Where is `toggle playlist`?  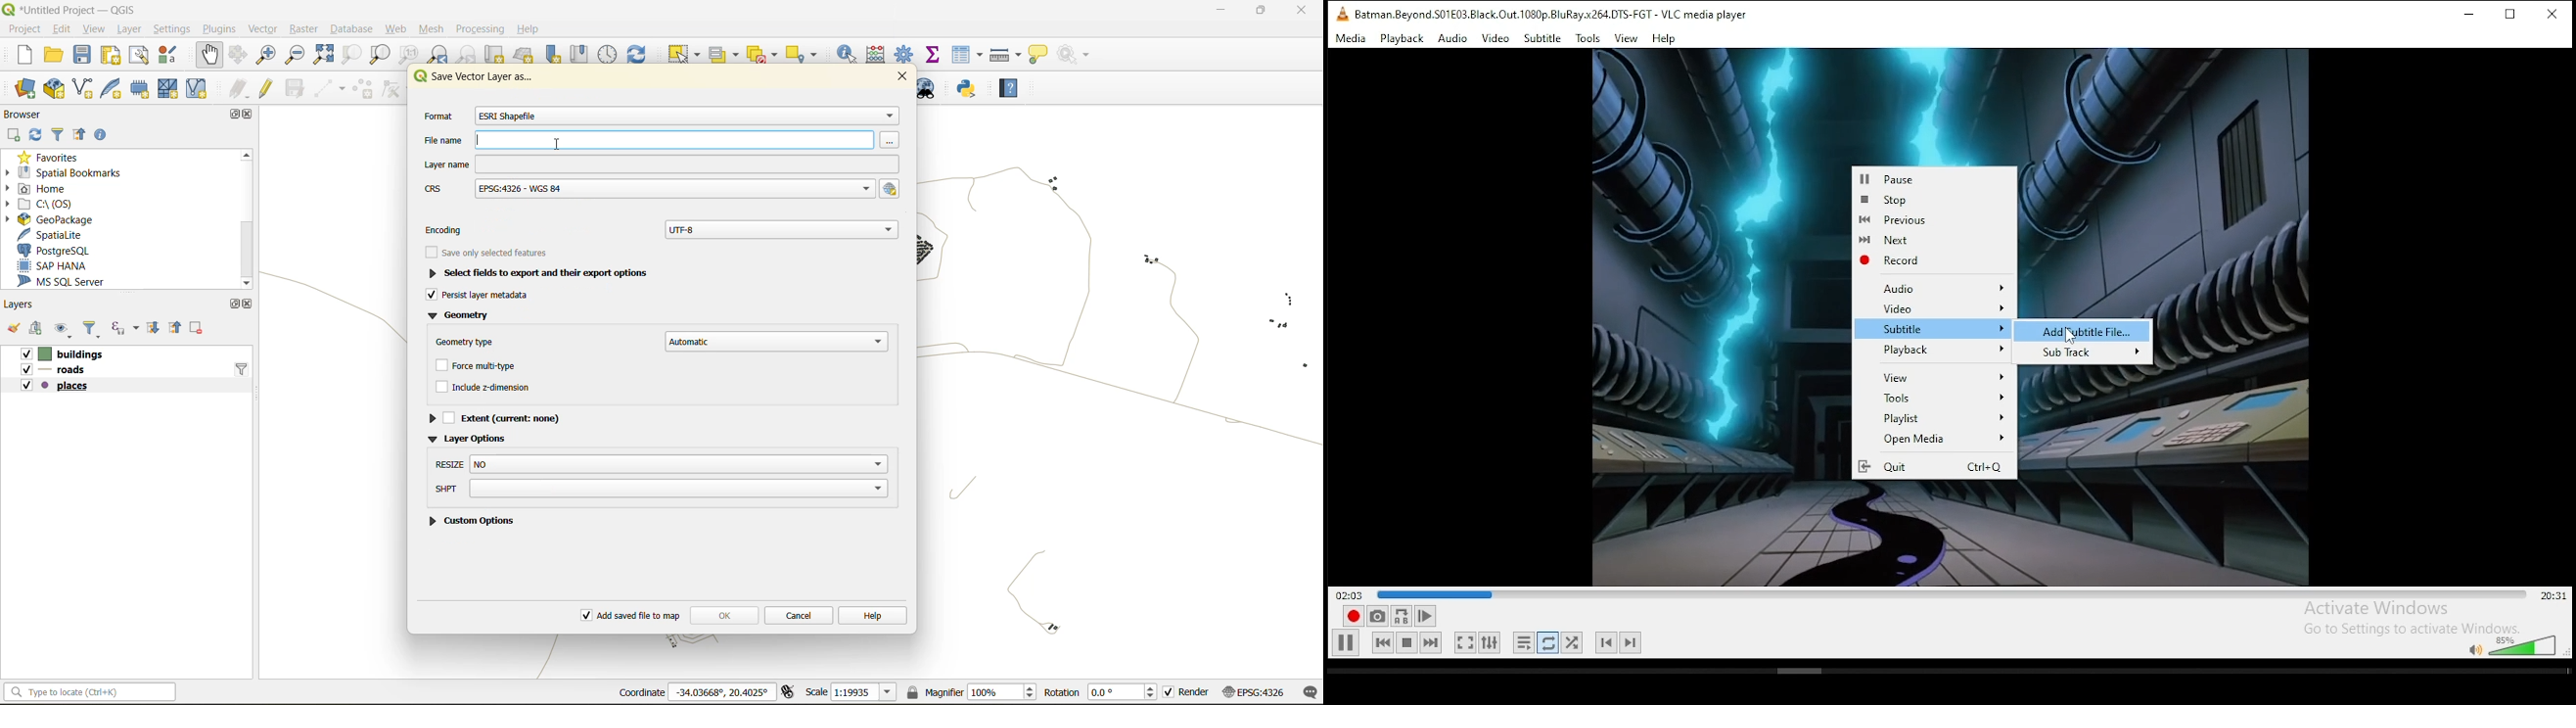 toggle playlist is located at coordinates (1524, 642).